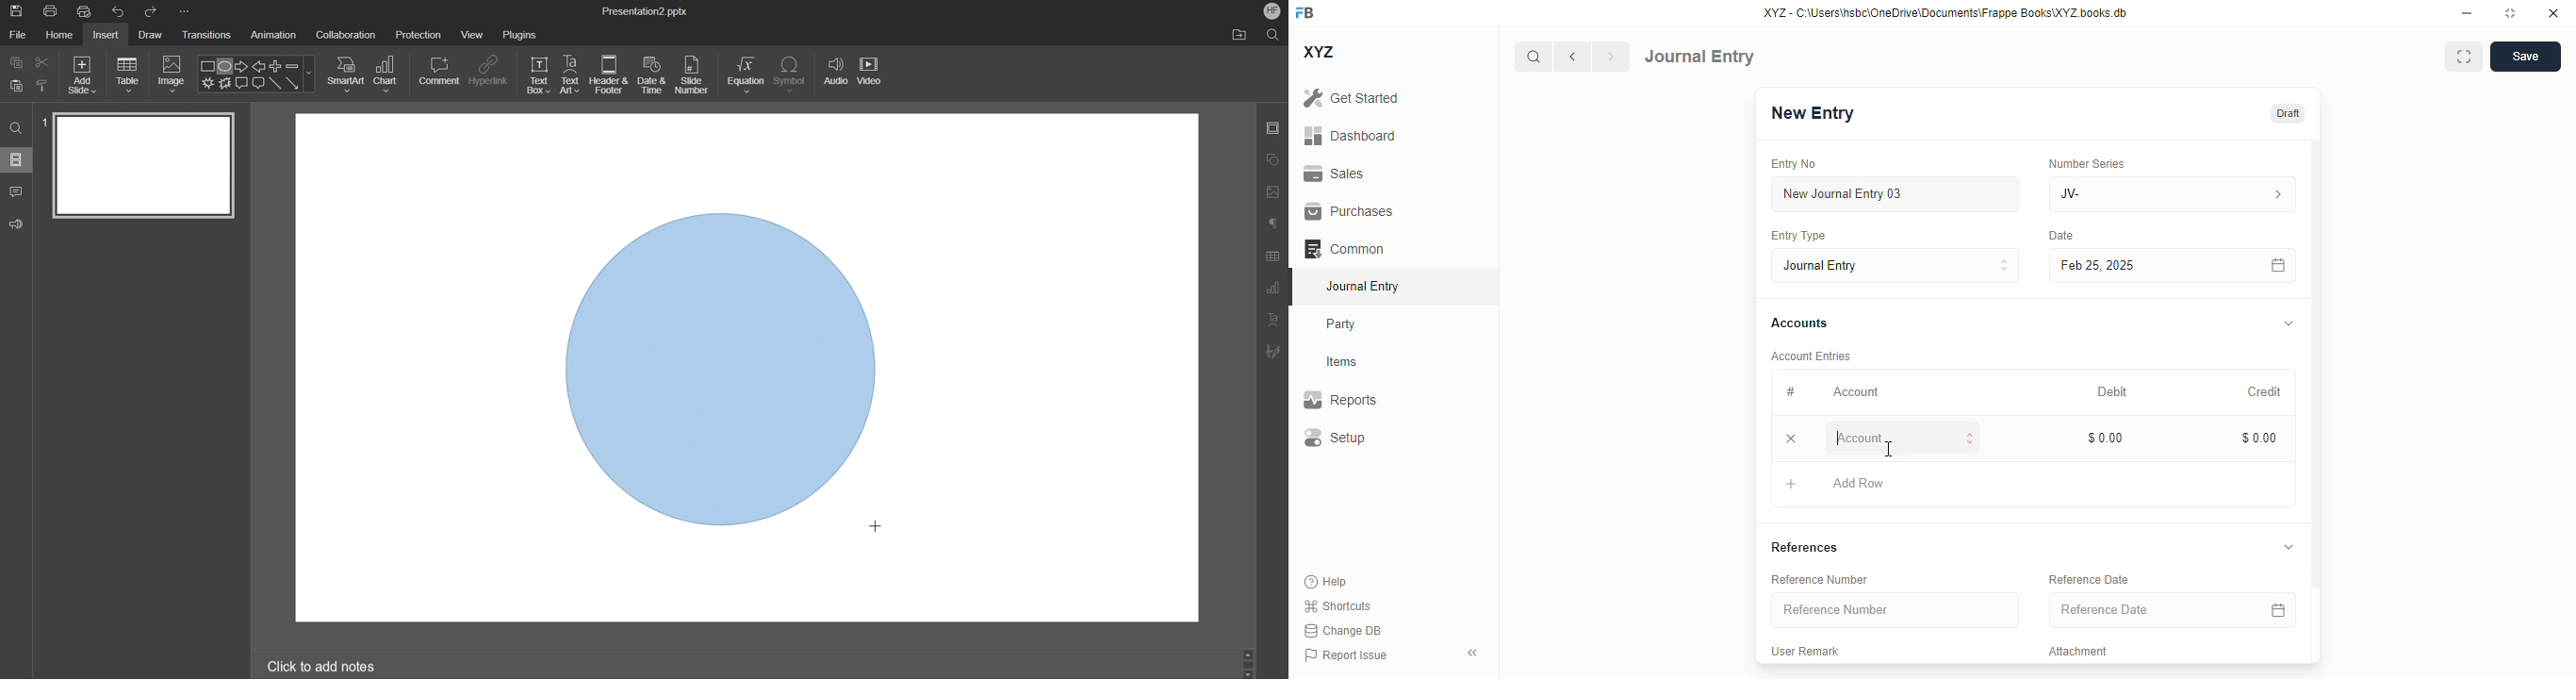 The image size is (2576, 700). I want to click on sales, so click(1337, 174).